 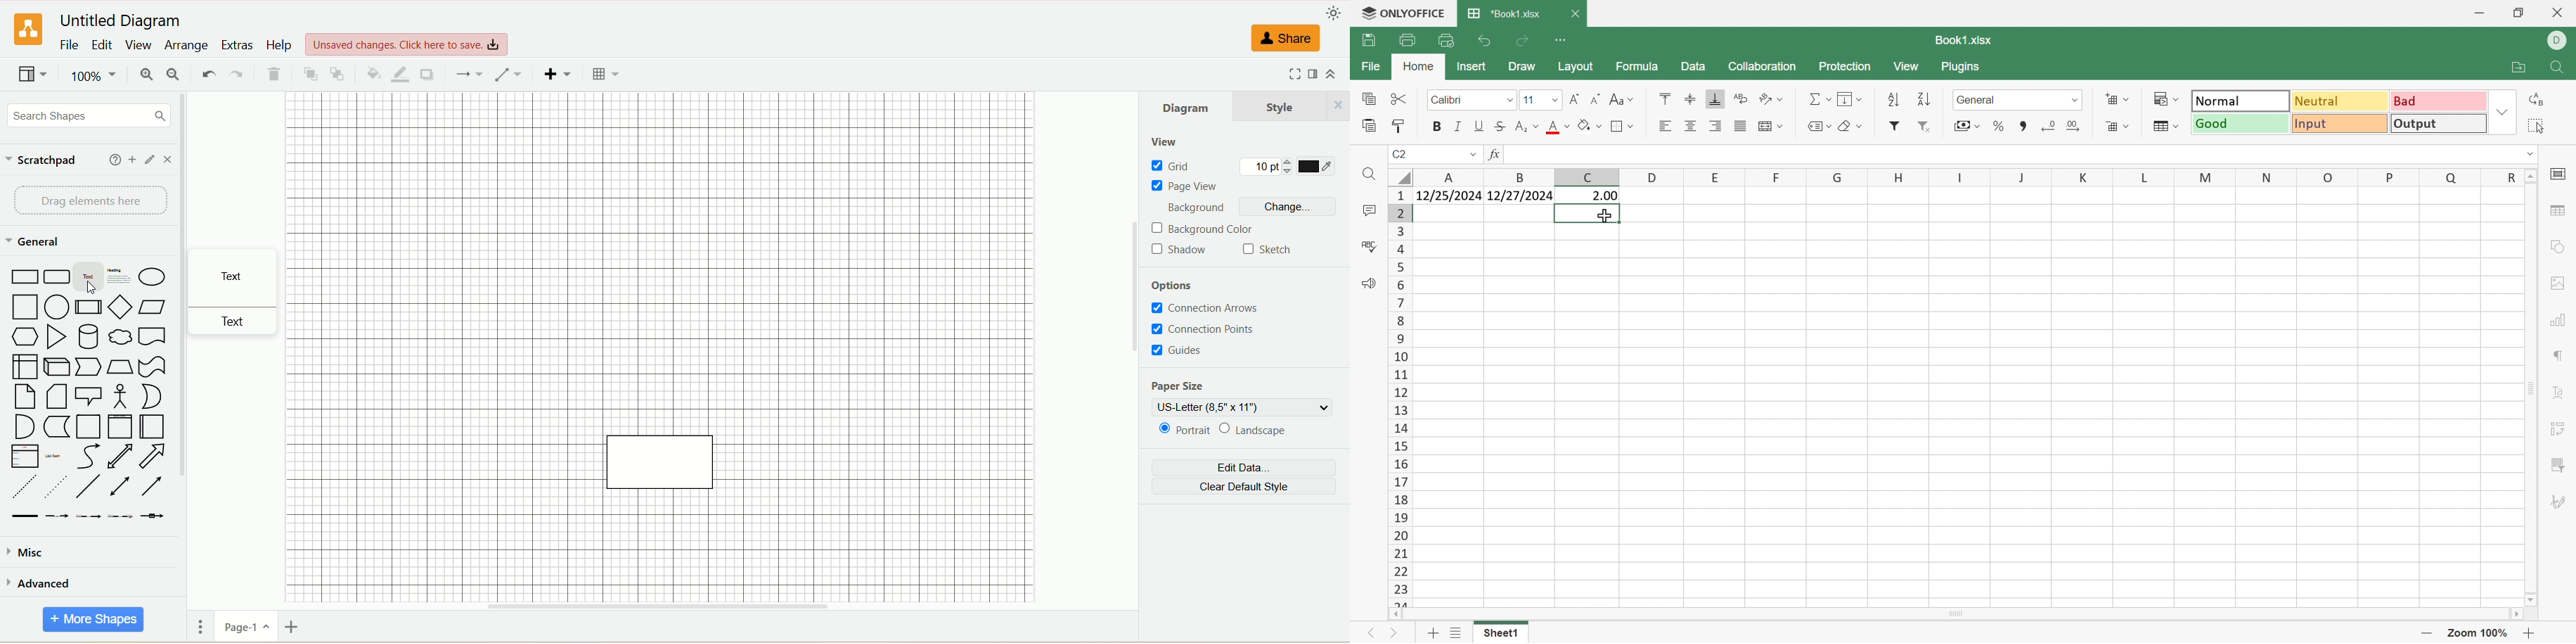 What do you see at coordinates (1203, 231) in the screenshot?
I see `background color` at bounding box center [1203, 231].